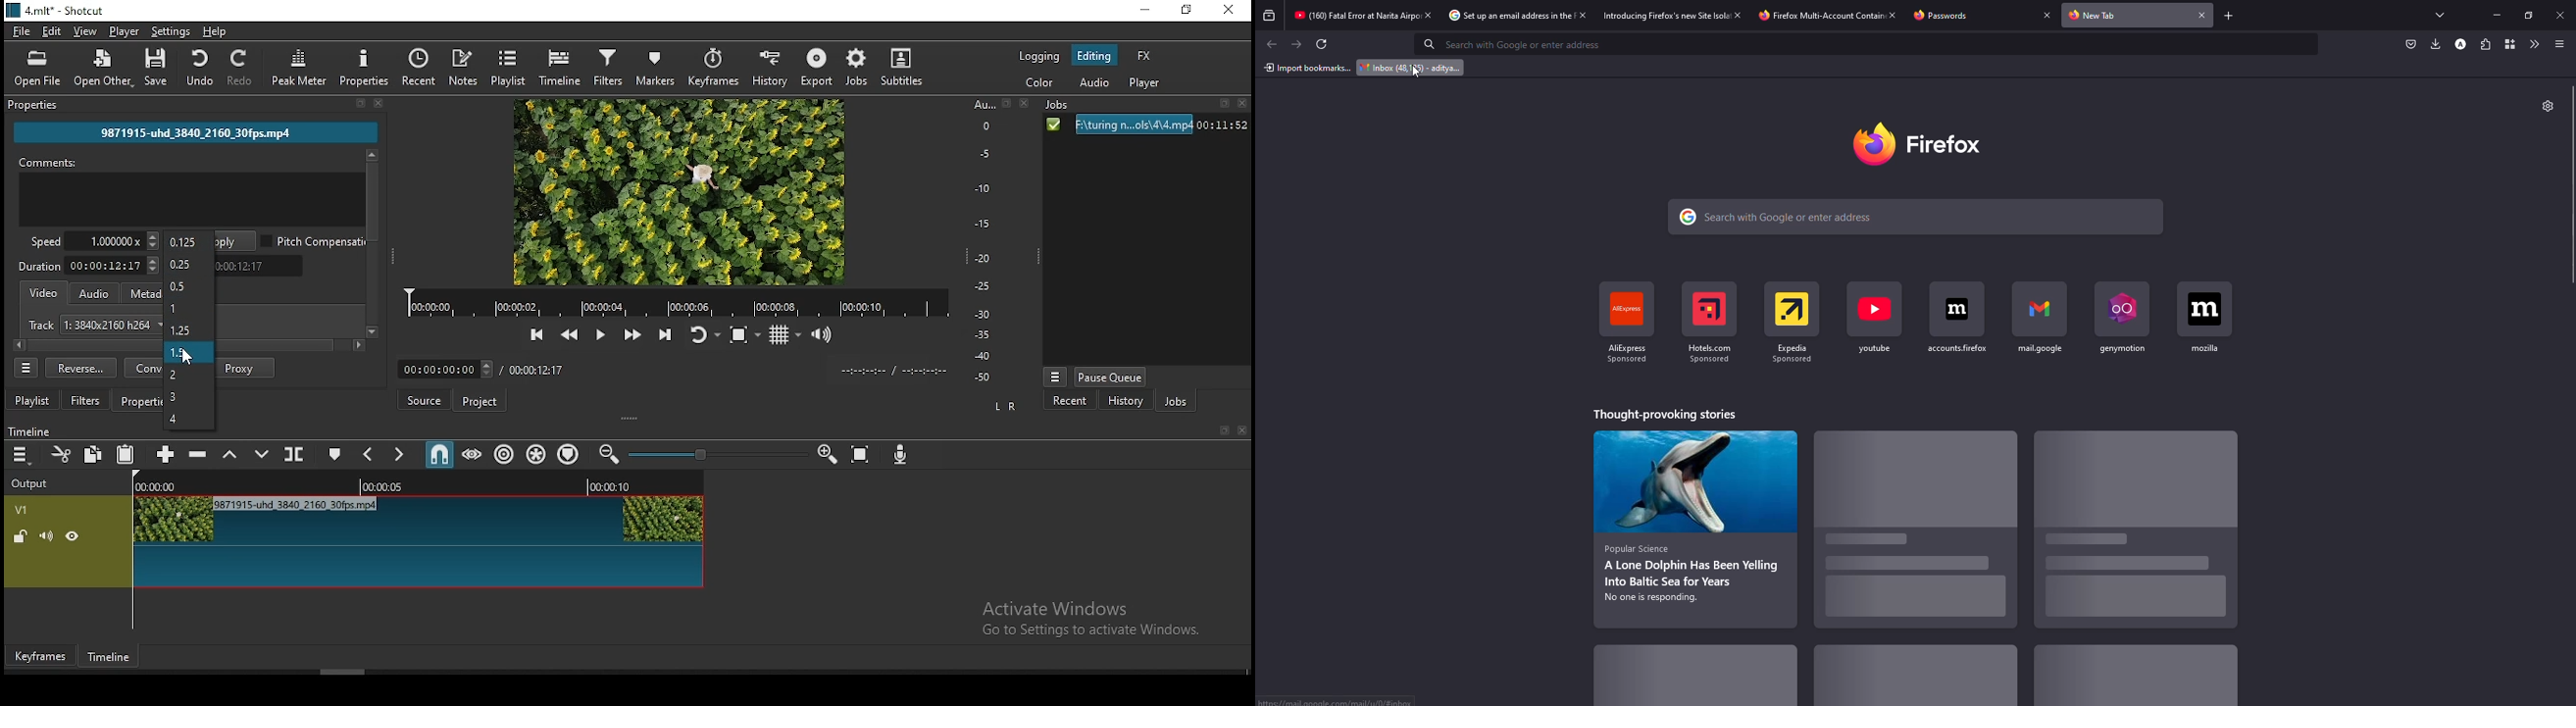 The image size is (2576, 728). What do you see at coordinates (58, 454) in the screenshot?
I see `cut` at bounding box center [58, 454].